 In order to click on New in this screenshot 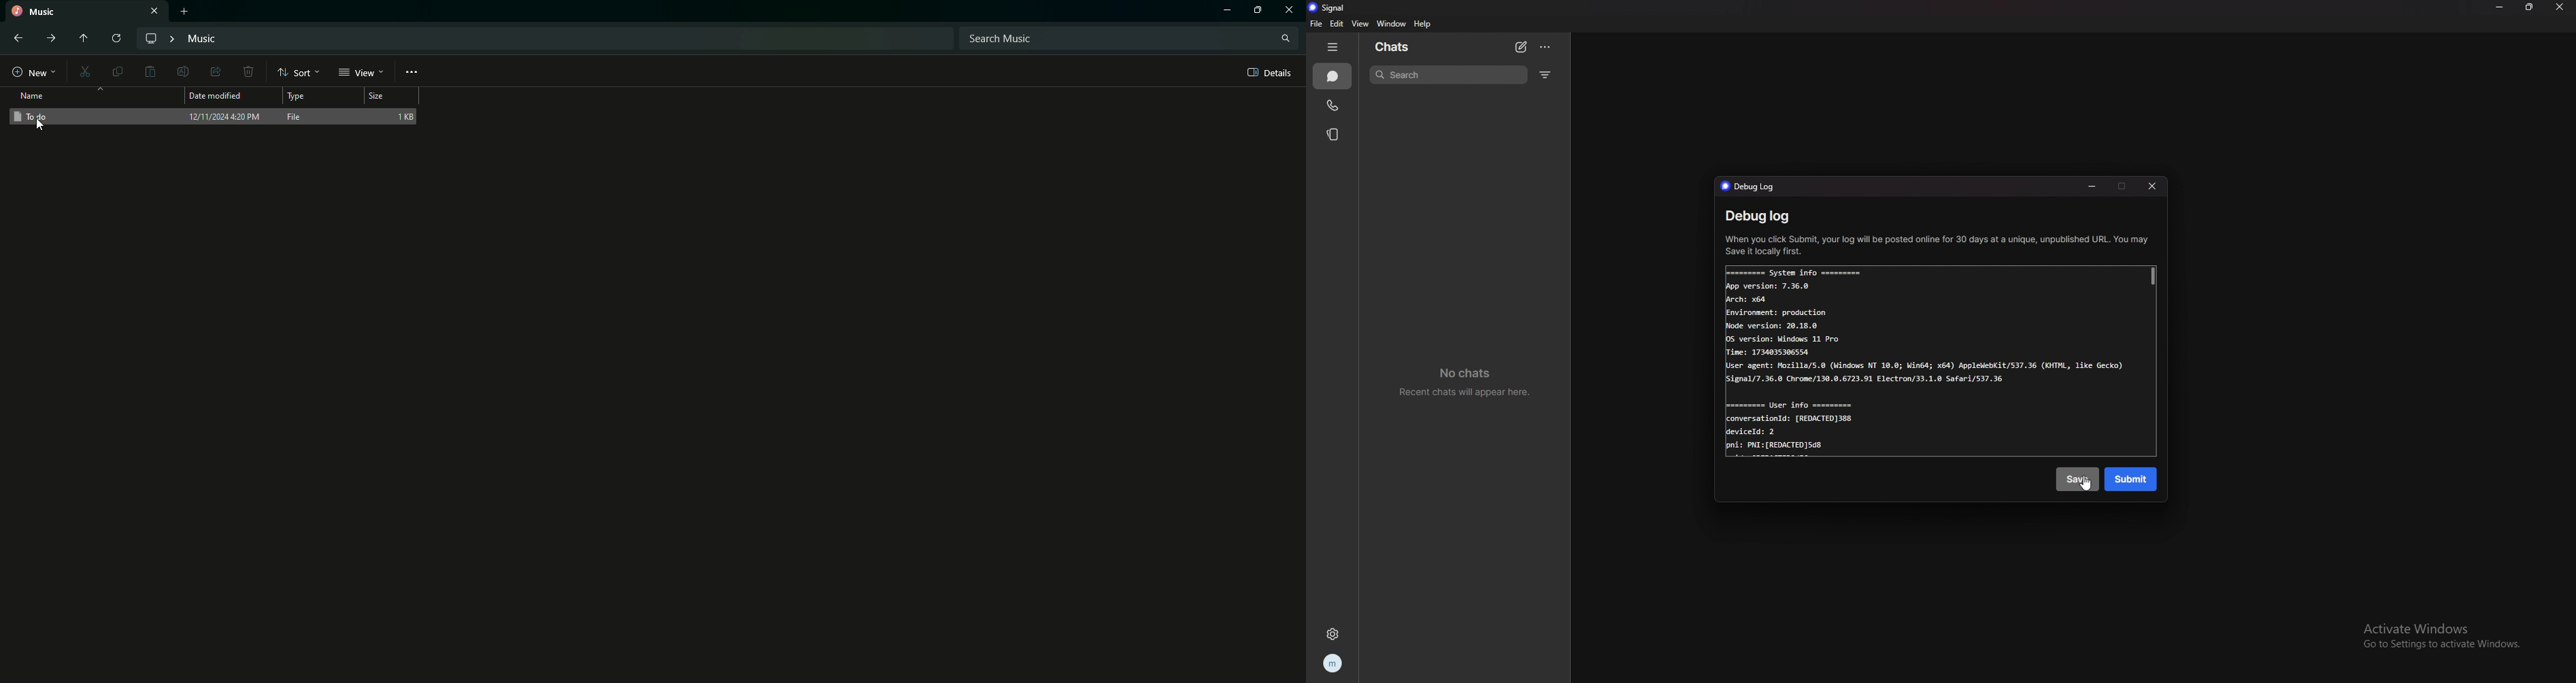, I will do `click(34, 71)`.